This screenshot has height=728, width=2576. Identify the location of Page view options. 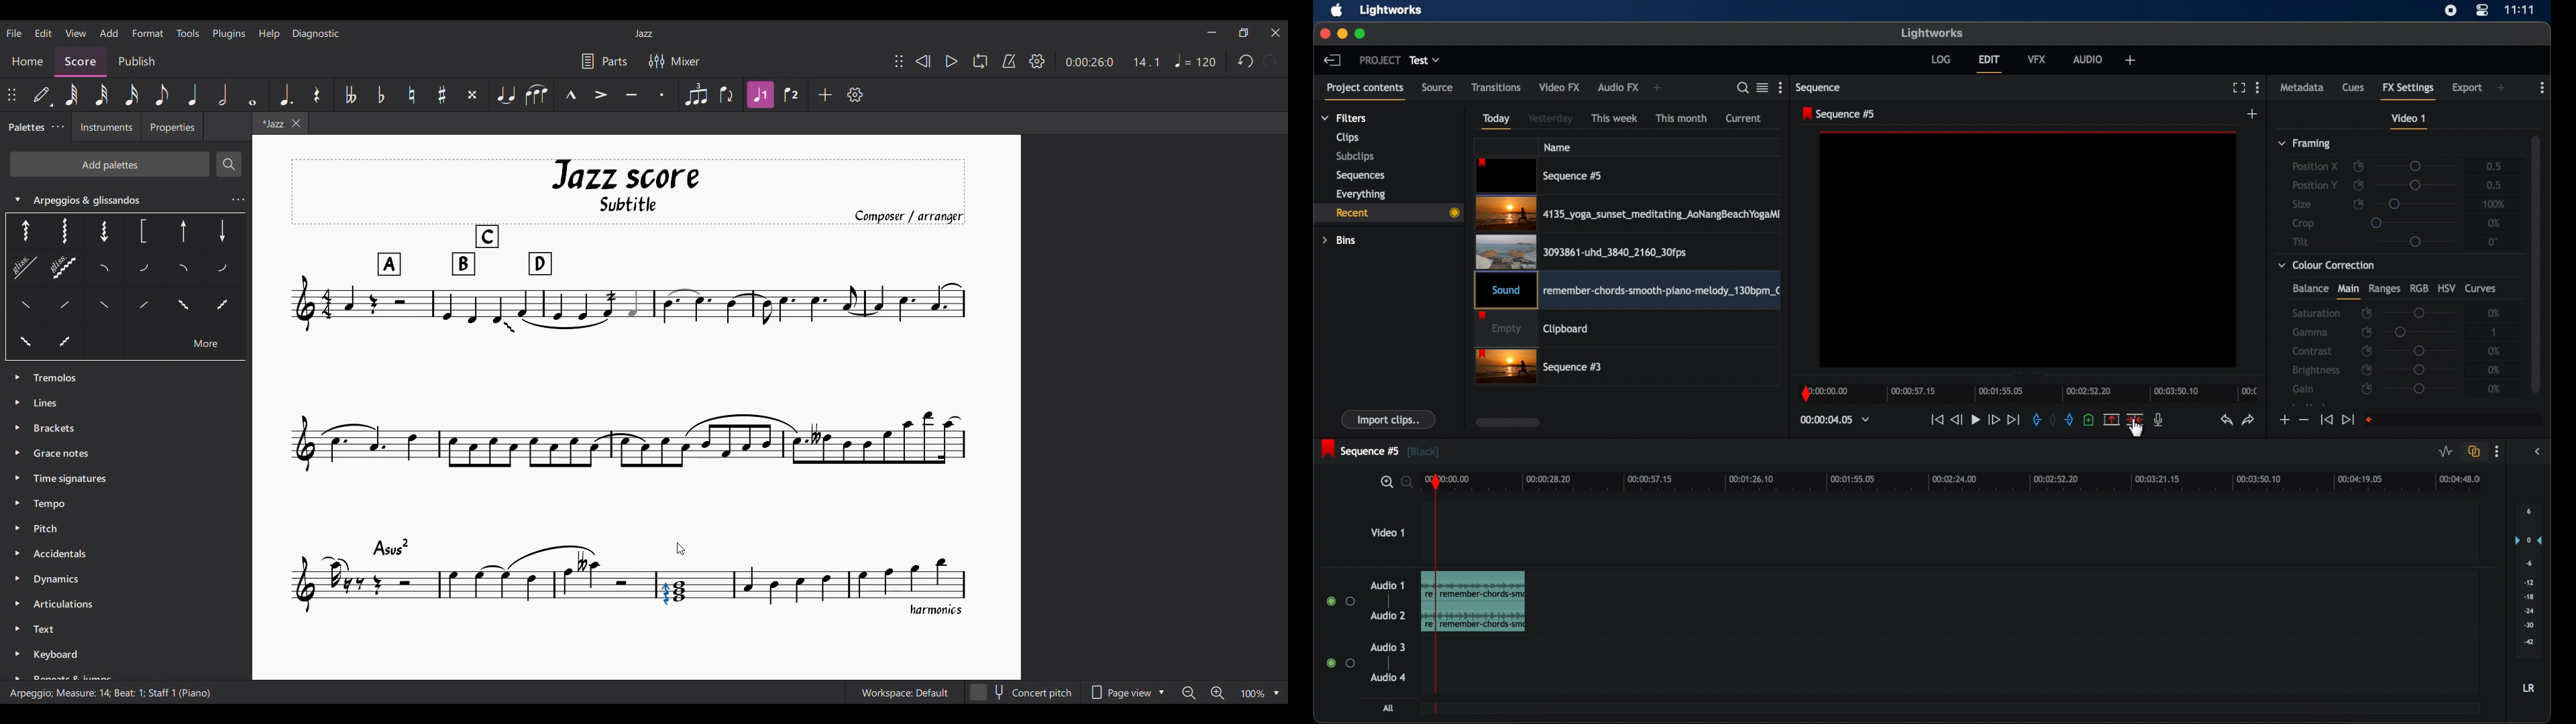
(1128, 692).